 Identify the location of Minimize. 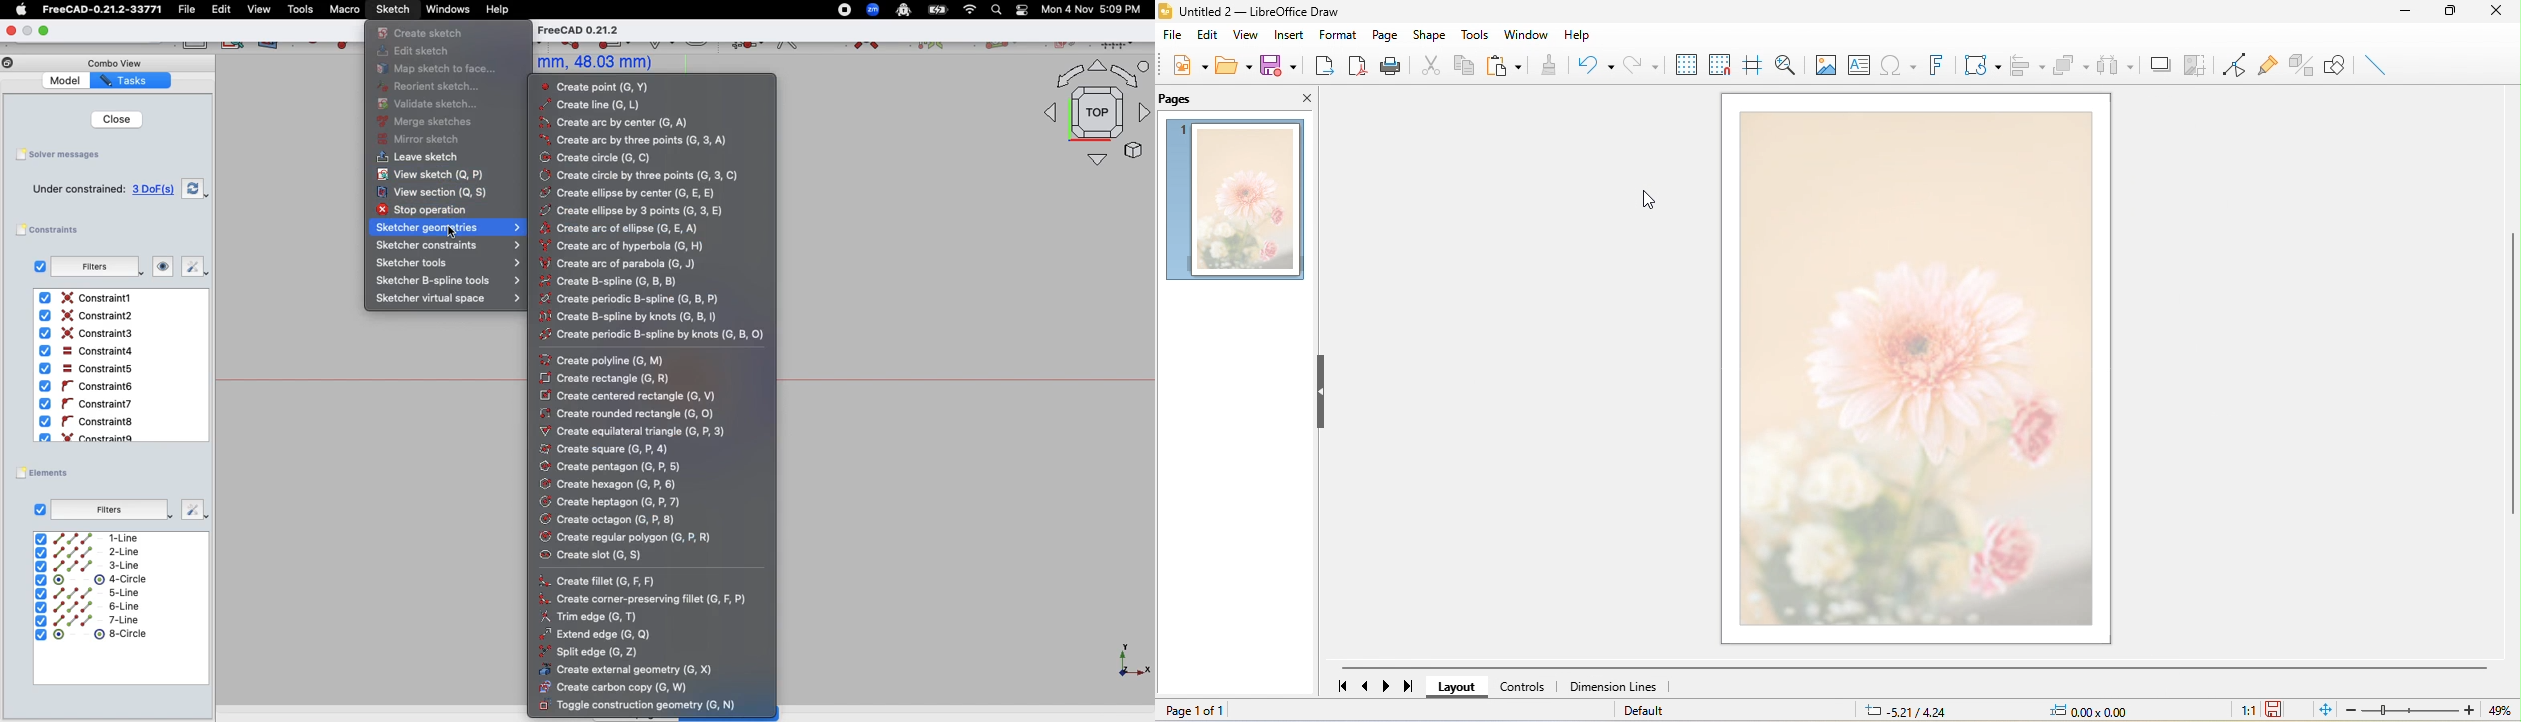
(27, 31).